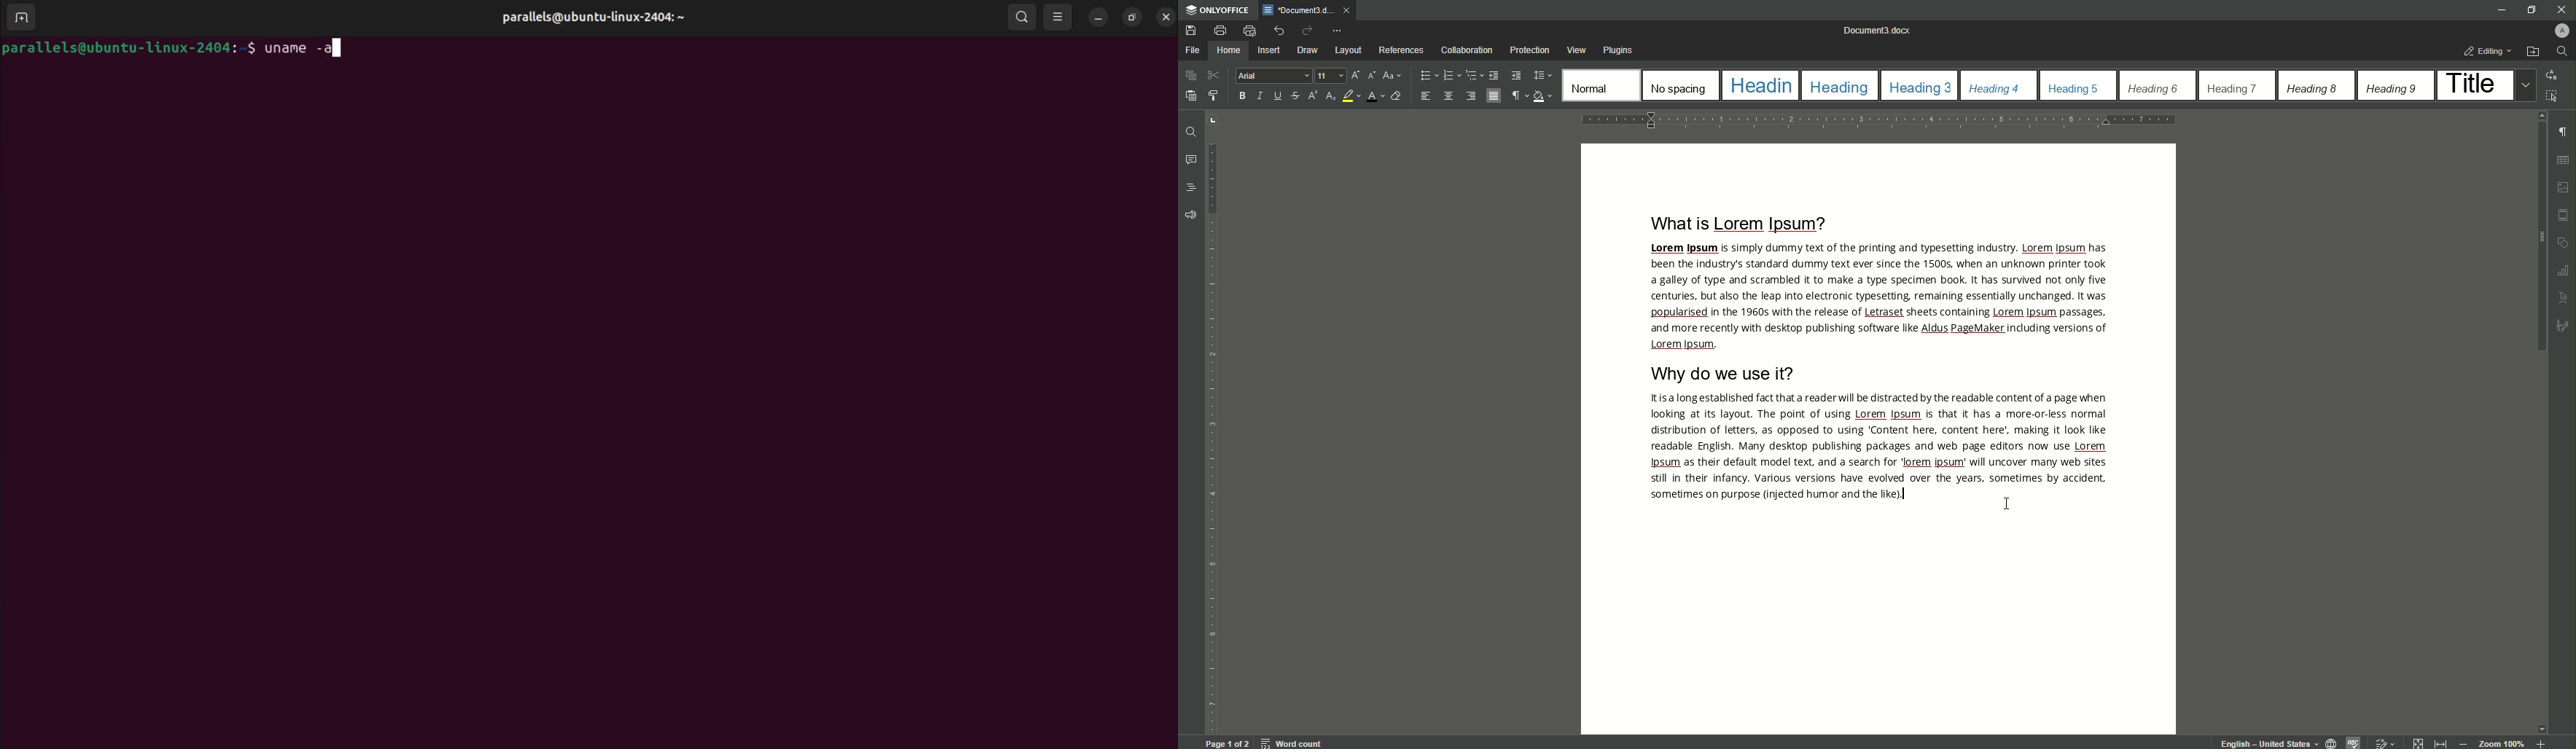  Describe the element at coordinates (1728, 377) in the screenshot. I see `Why DO We Use It?` at that location.